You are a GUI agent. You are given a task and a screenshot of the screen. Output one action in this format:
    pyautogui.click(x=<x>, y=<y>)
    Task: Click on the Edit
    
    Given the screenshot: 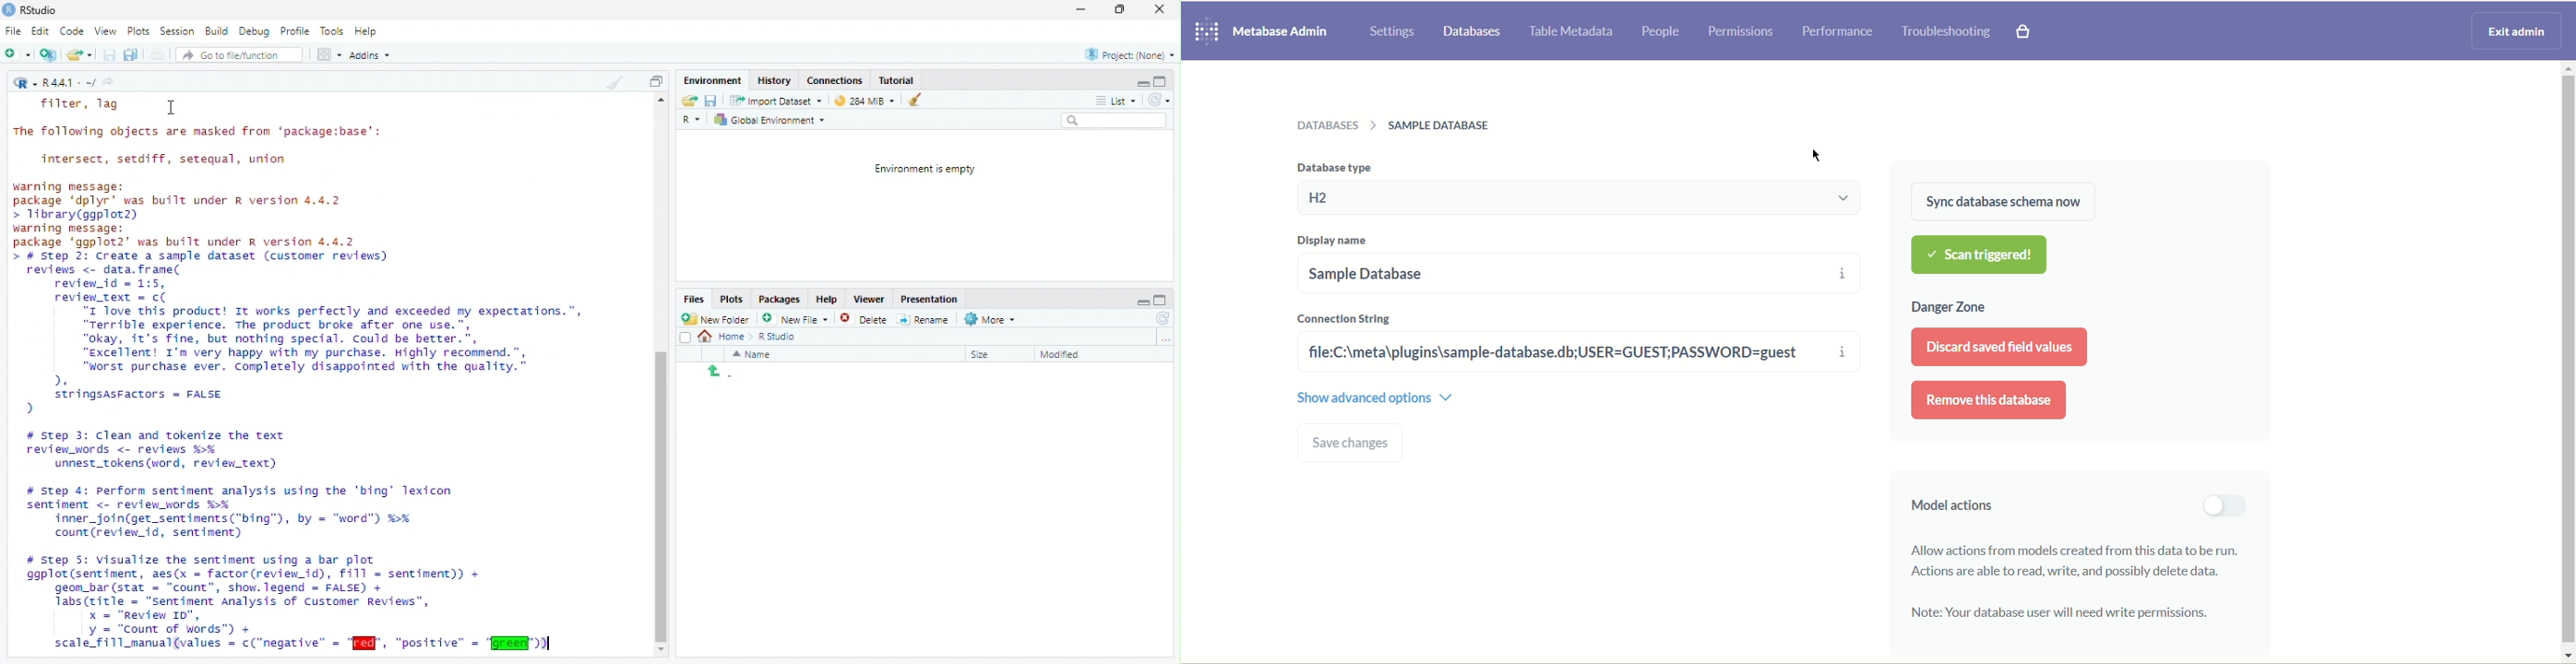 What is the action you would take?
    pyautogui.click(x=41, y=31)
    